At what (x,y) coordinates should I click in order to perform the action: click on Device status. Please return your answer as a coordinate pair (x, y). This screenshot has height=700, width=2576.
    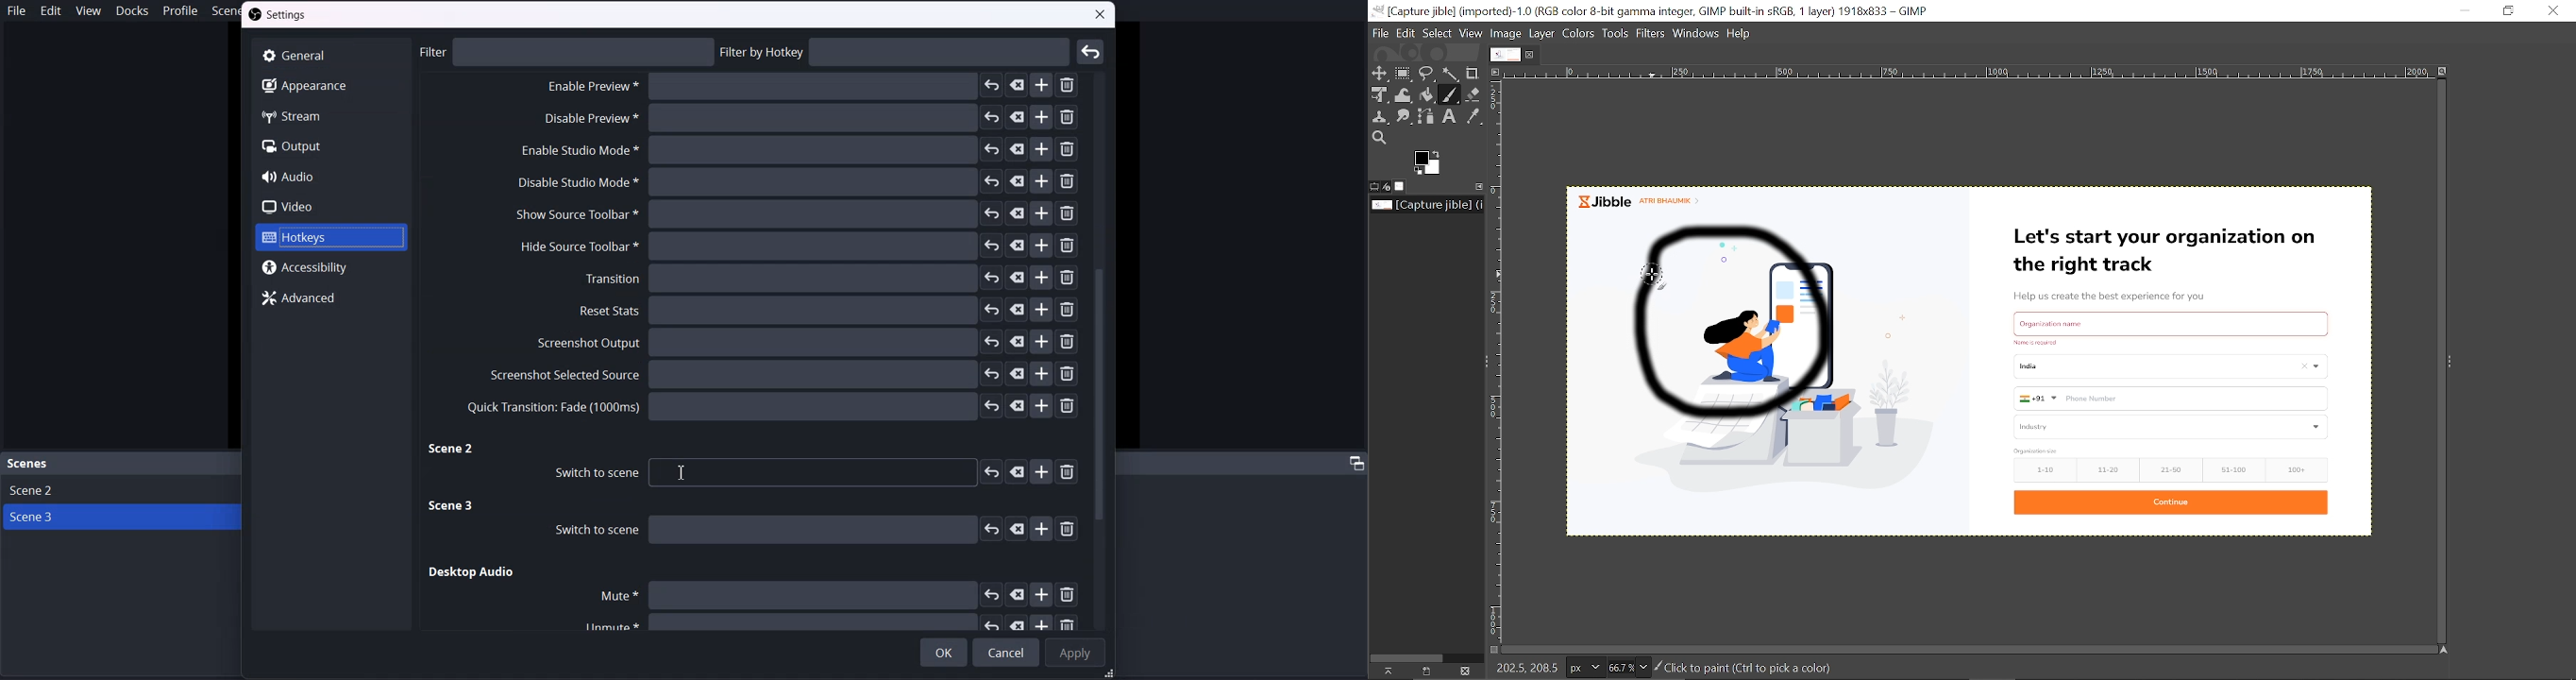
    Looking at the image, I should click on (1389, 187).